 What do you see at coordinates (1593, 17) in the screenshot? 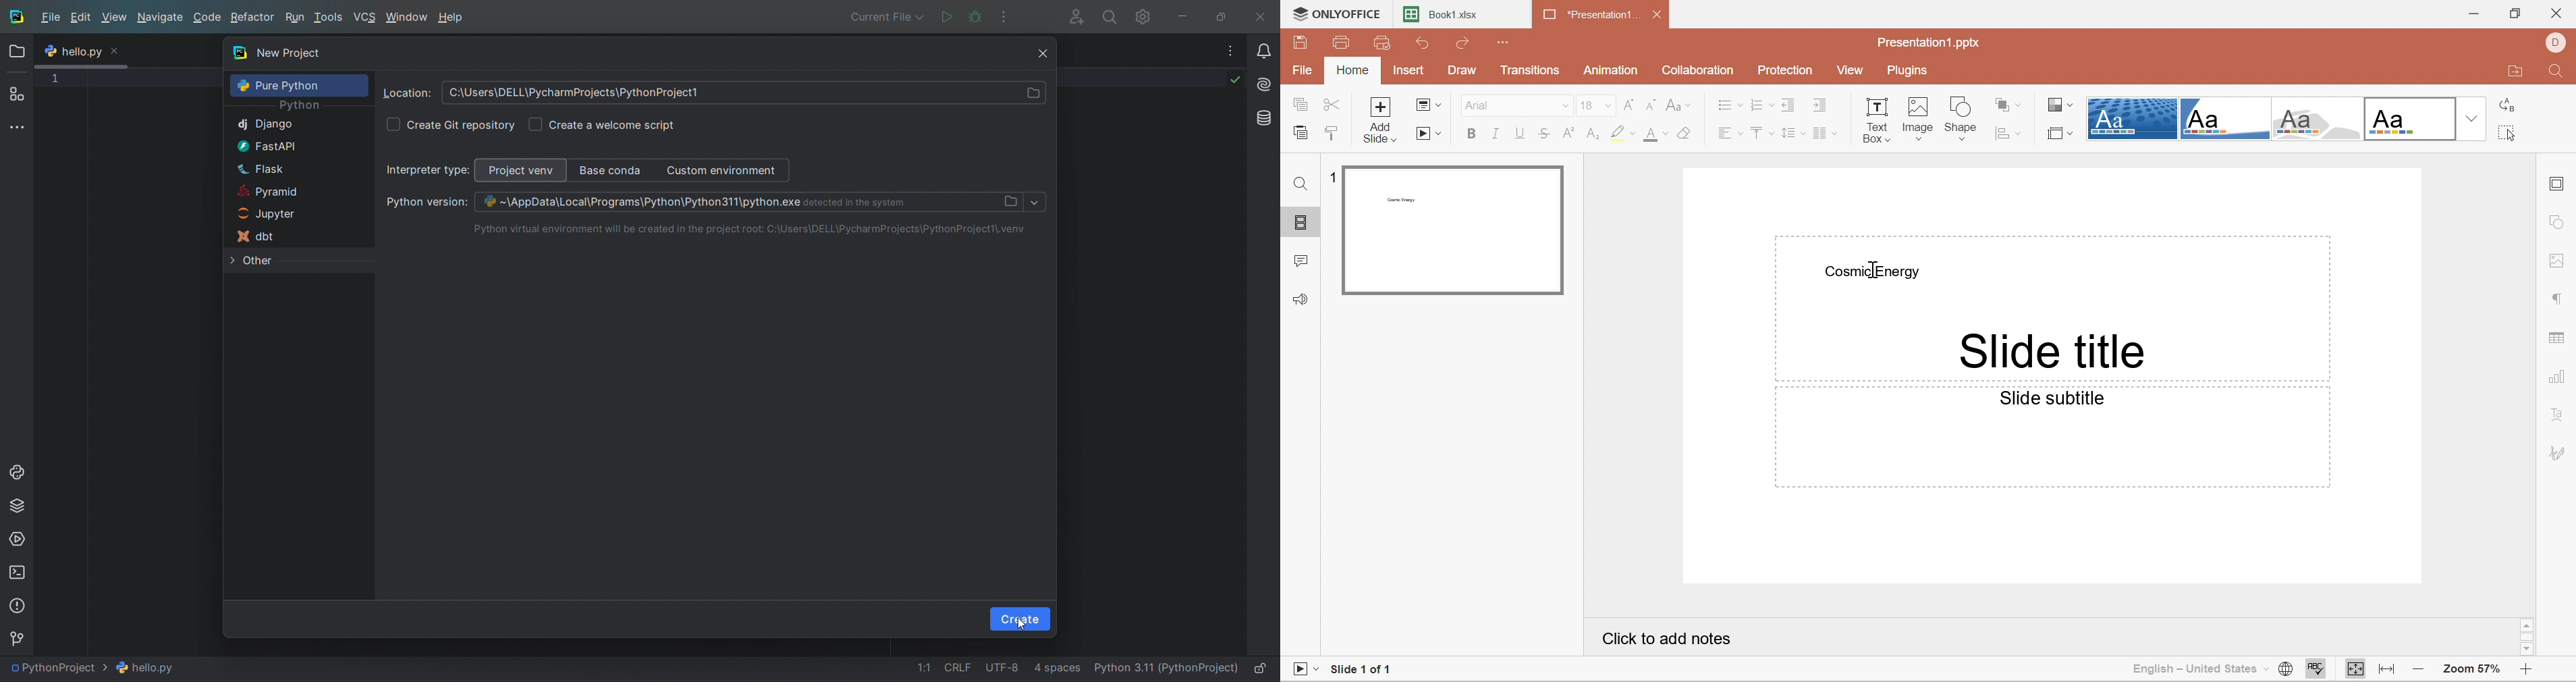
I see `*Presentation1` at bounding box center [1593, 17].